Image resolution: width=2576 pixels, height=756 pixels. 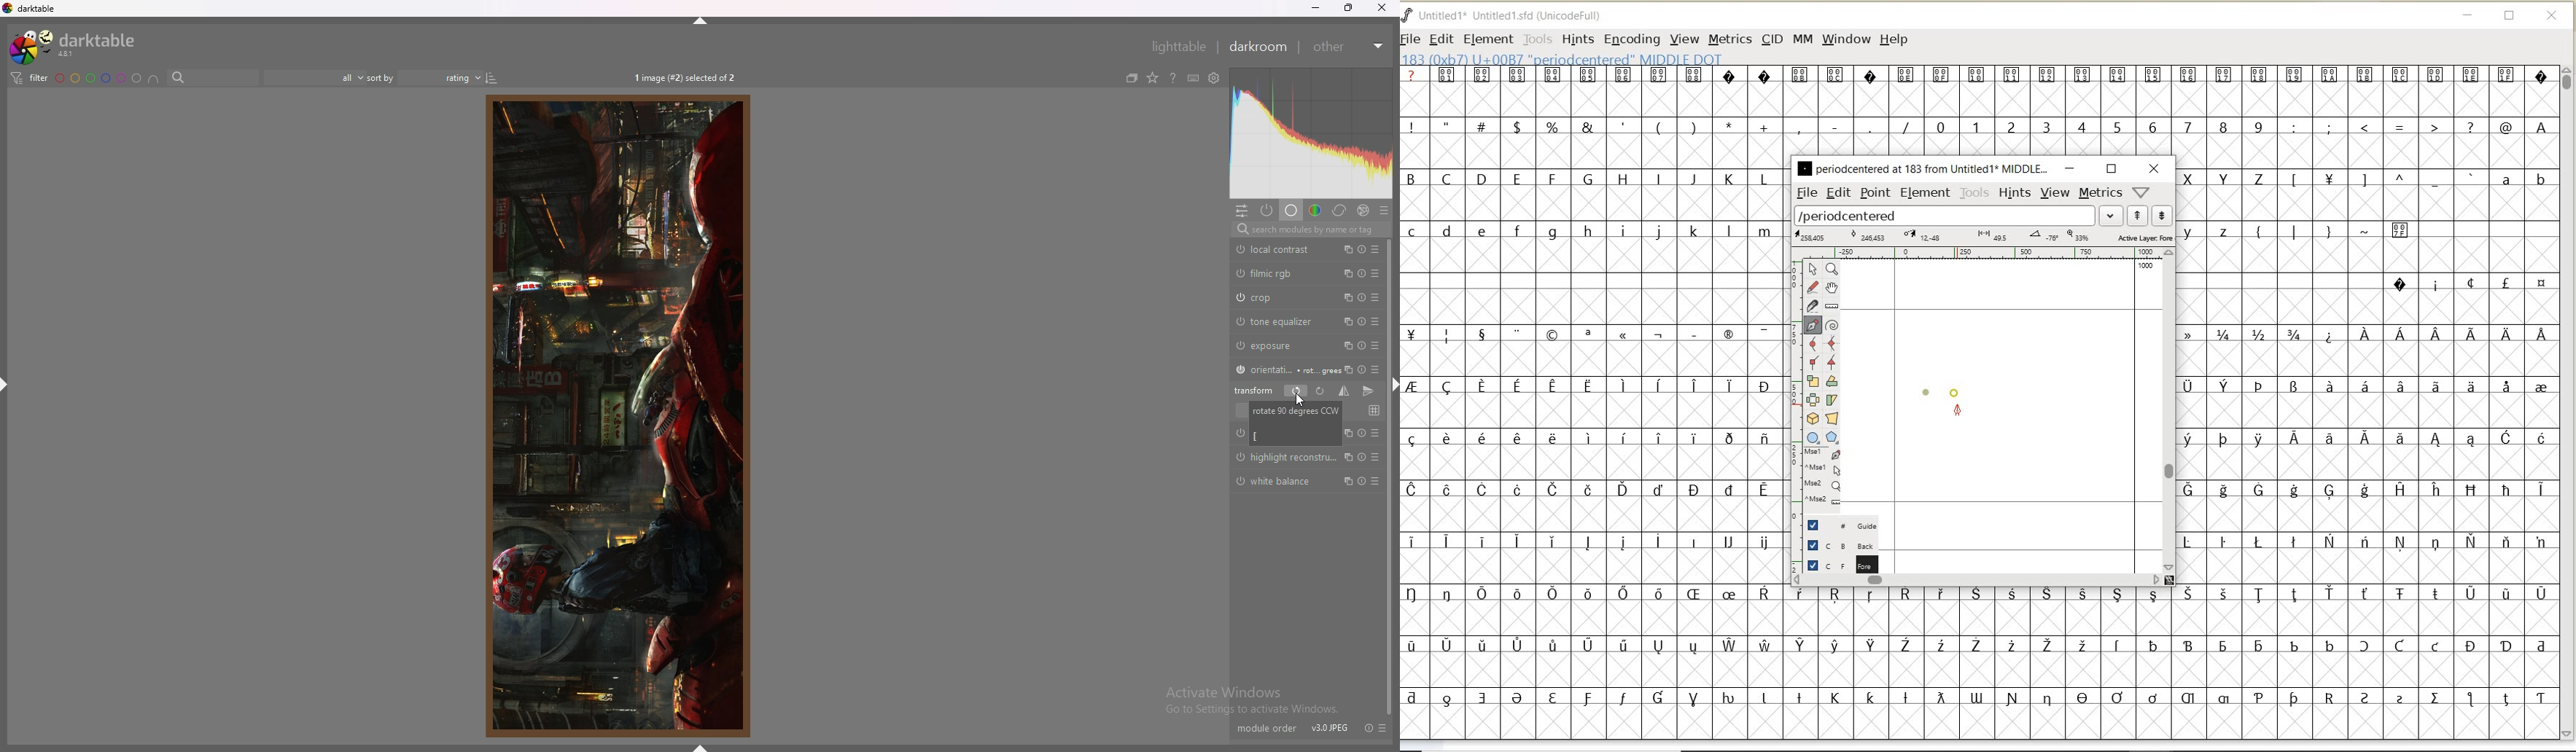 What do you see at coordinates (1344, 391) in the screenshot?
I see `flip horizontally` at bounding box center [1344, 391].